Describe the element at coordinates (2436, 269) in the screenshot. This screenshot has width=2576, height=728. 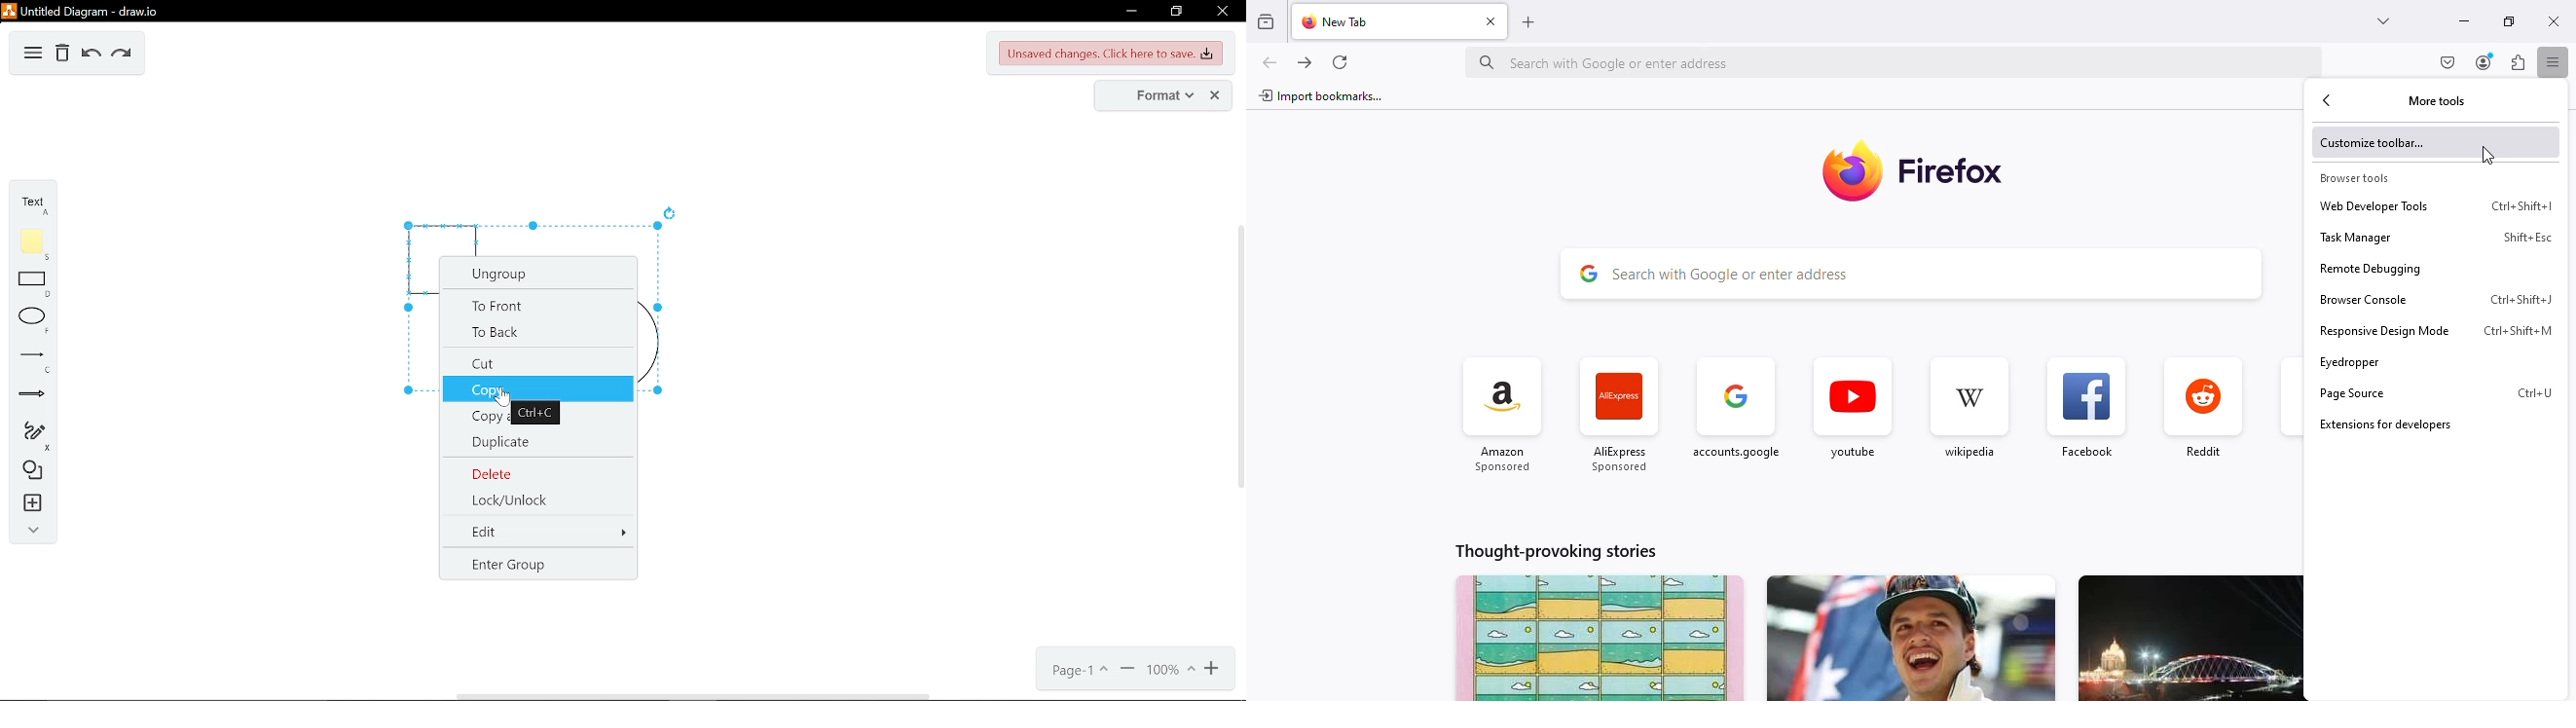
I see `remote debugging` at that location.